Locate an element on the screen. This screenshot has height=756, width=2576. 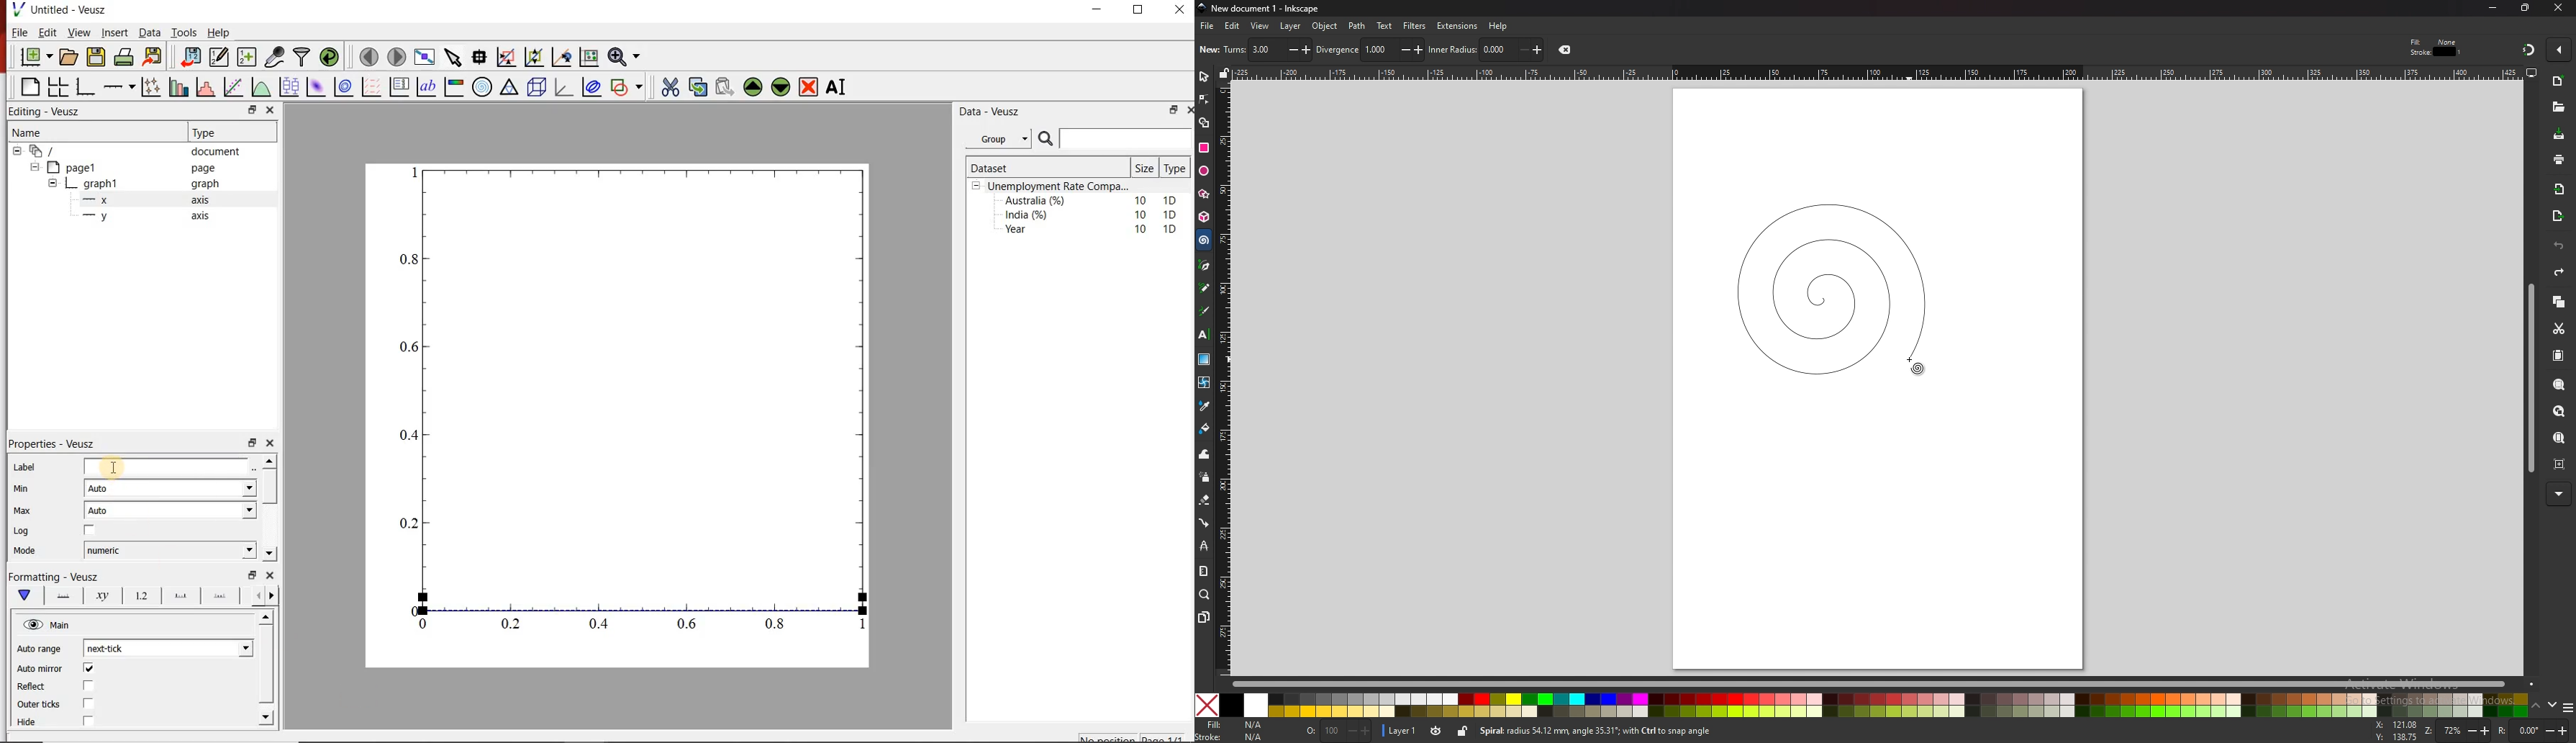
zoom drawing is located at coordinates (2559, 410).